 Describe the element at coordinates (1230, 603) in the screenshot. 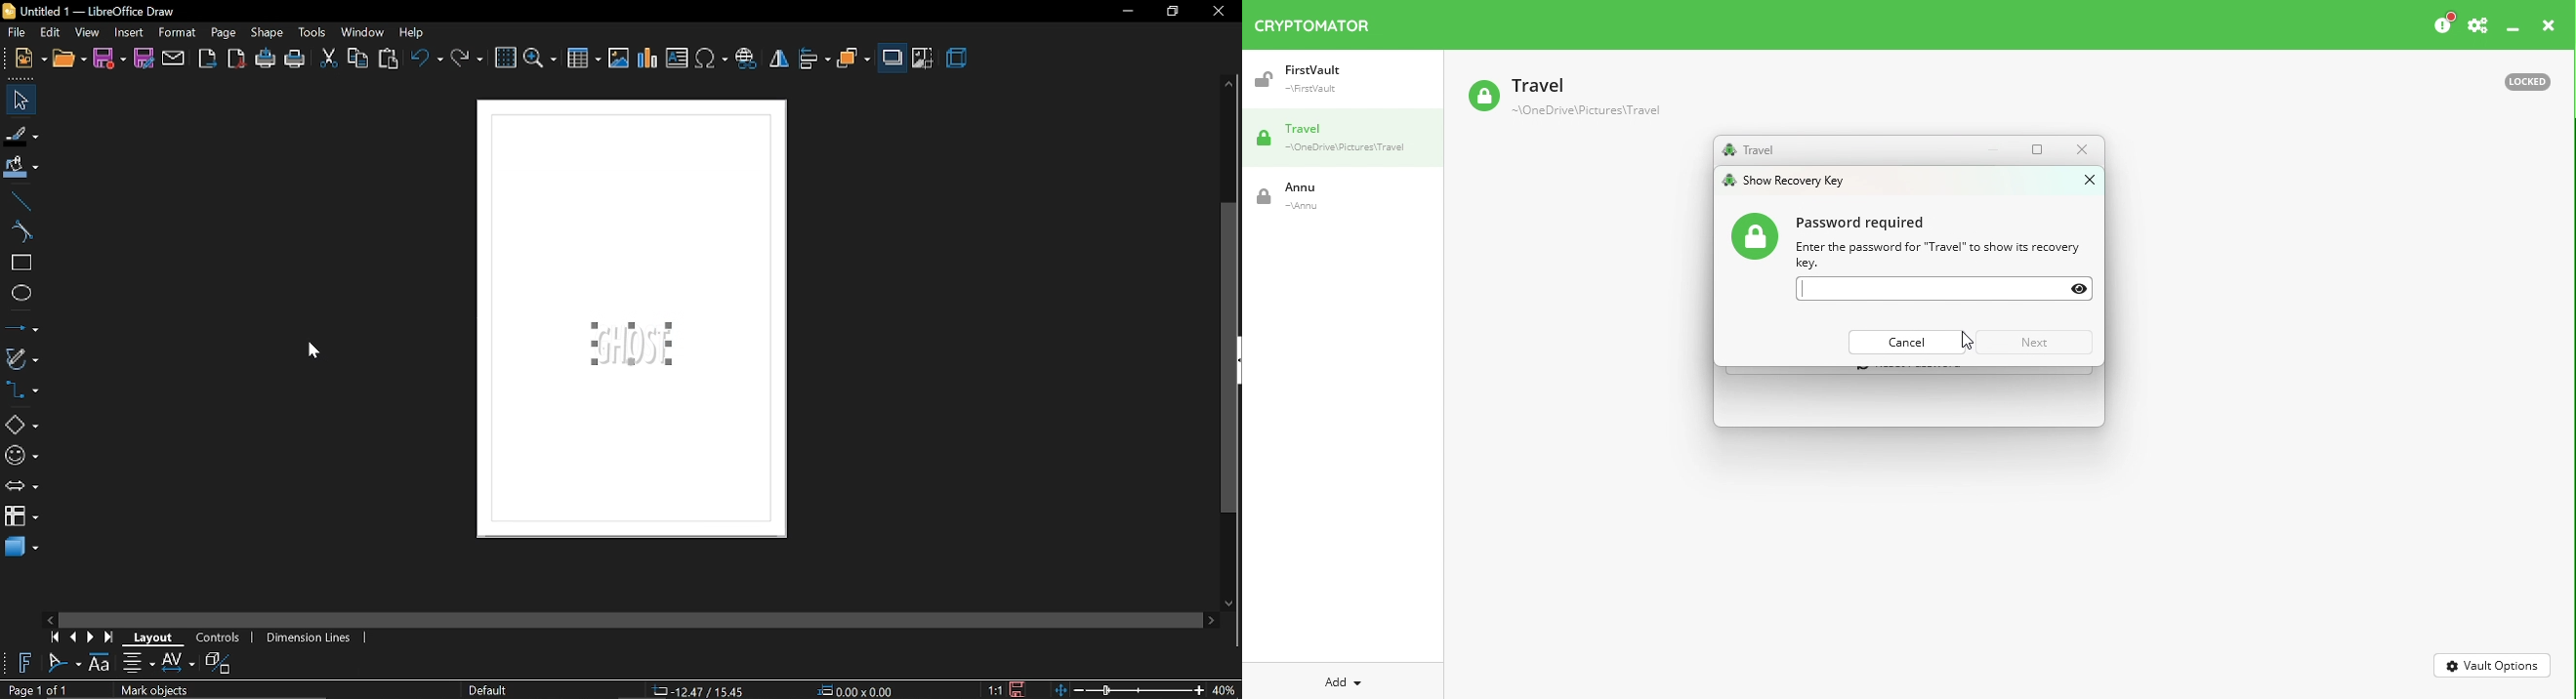

I see `move down` at that location.